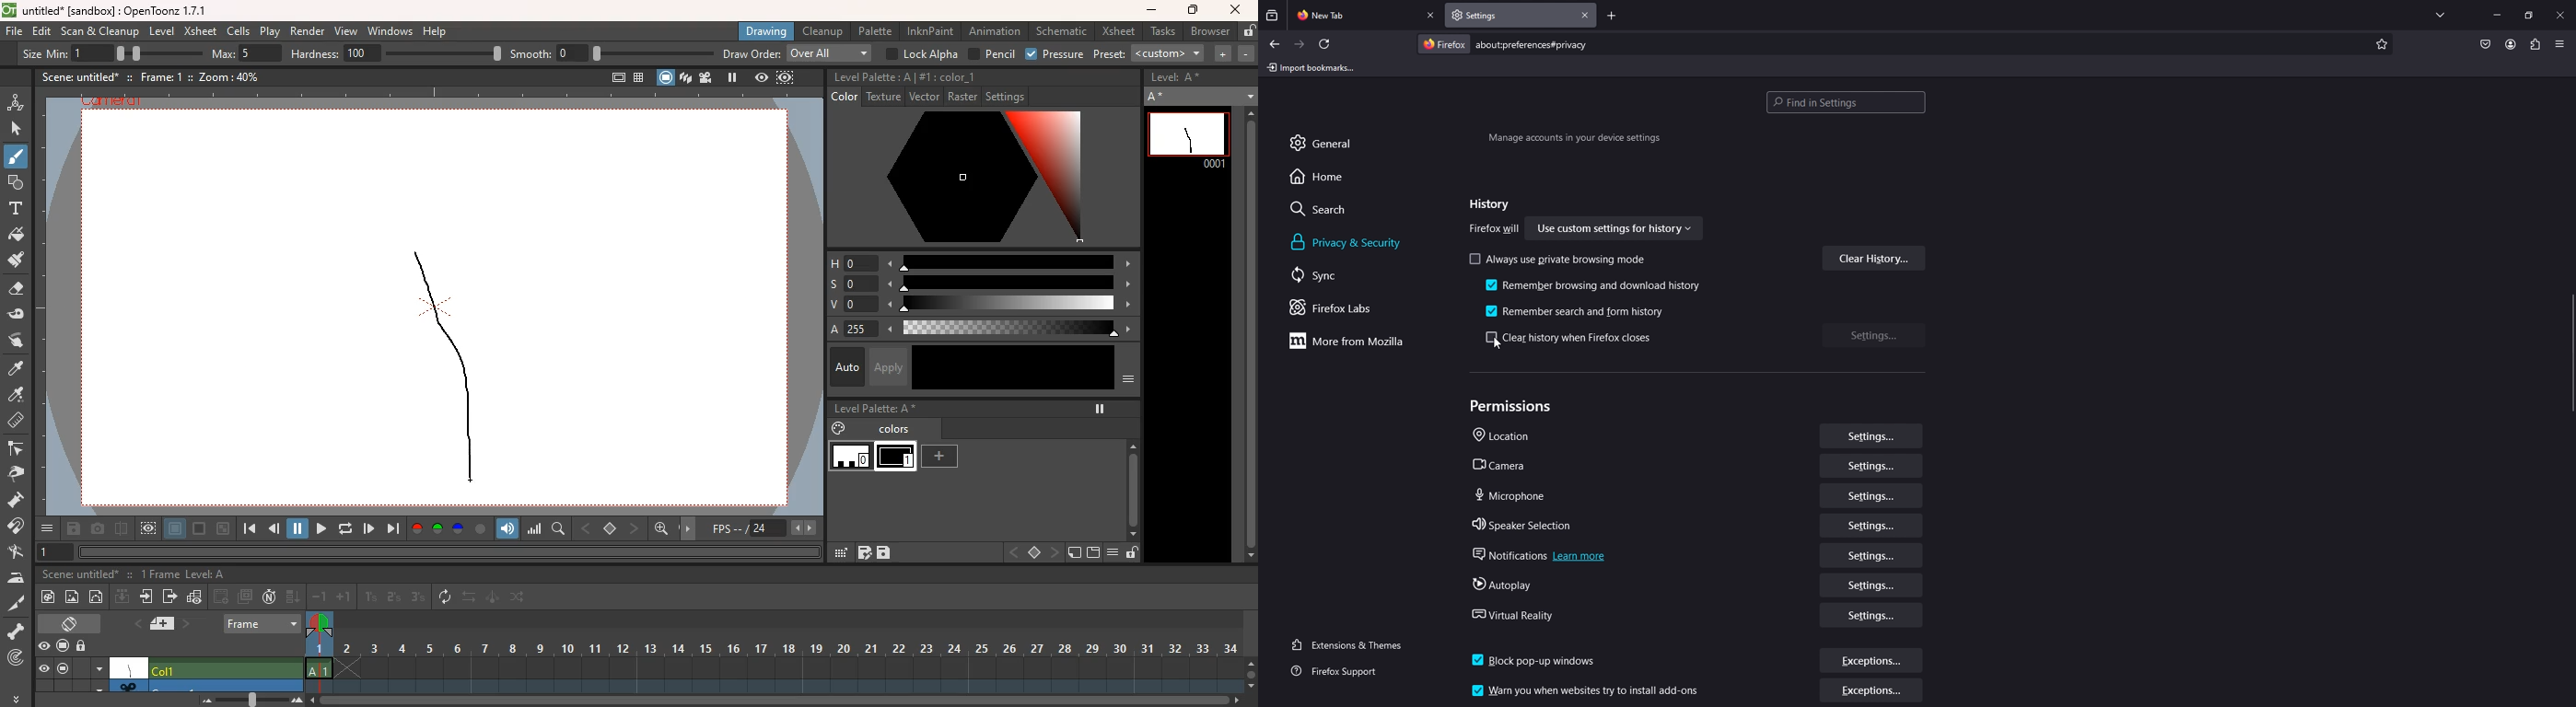 This screenshot has width=2576, height=728. What do you see at coordinates (1616, 230) in the screenshot?
I see `use custom setting for history` at bounding box center [1616, 230].